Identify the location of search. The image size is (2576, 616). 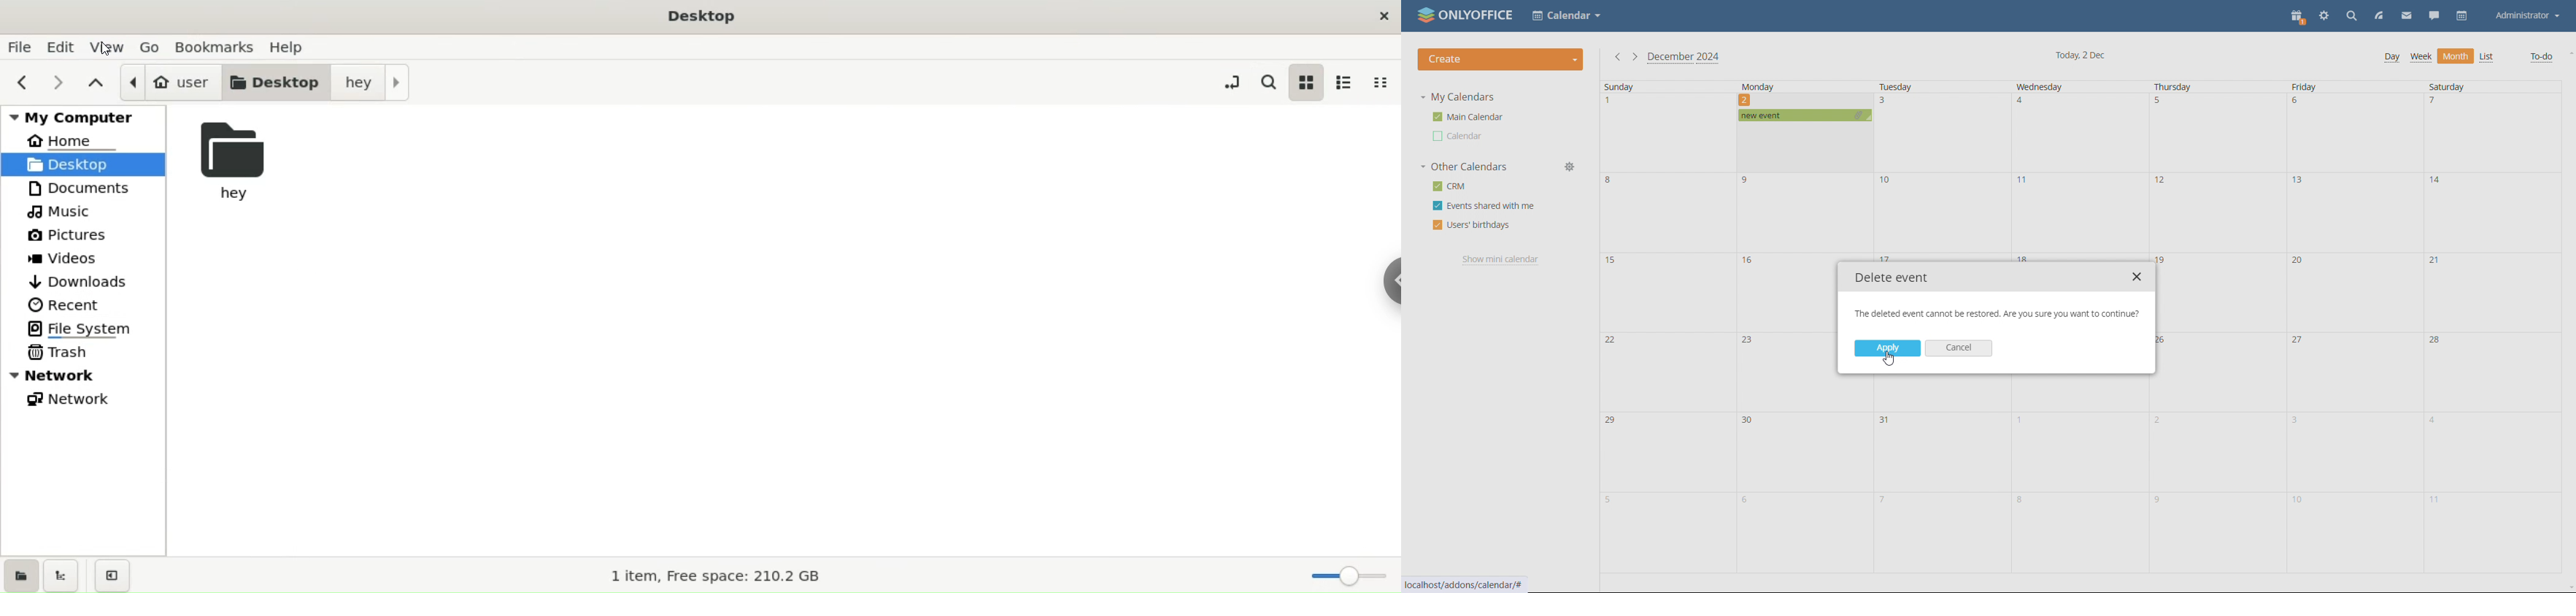
(1267, 81).